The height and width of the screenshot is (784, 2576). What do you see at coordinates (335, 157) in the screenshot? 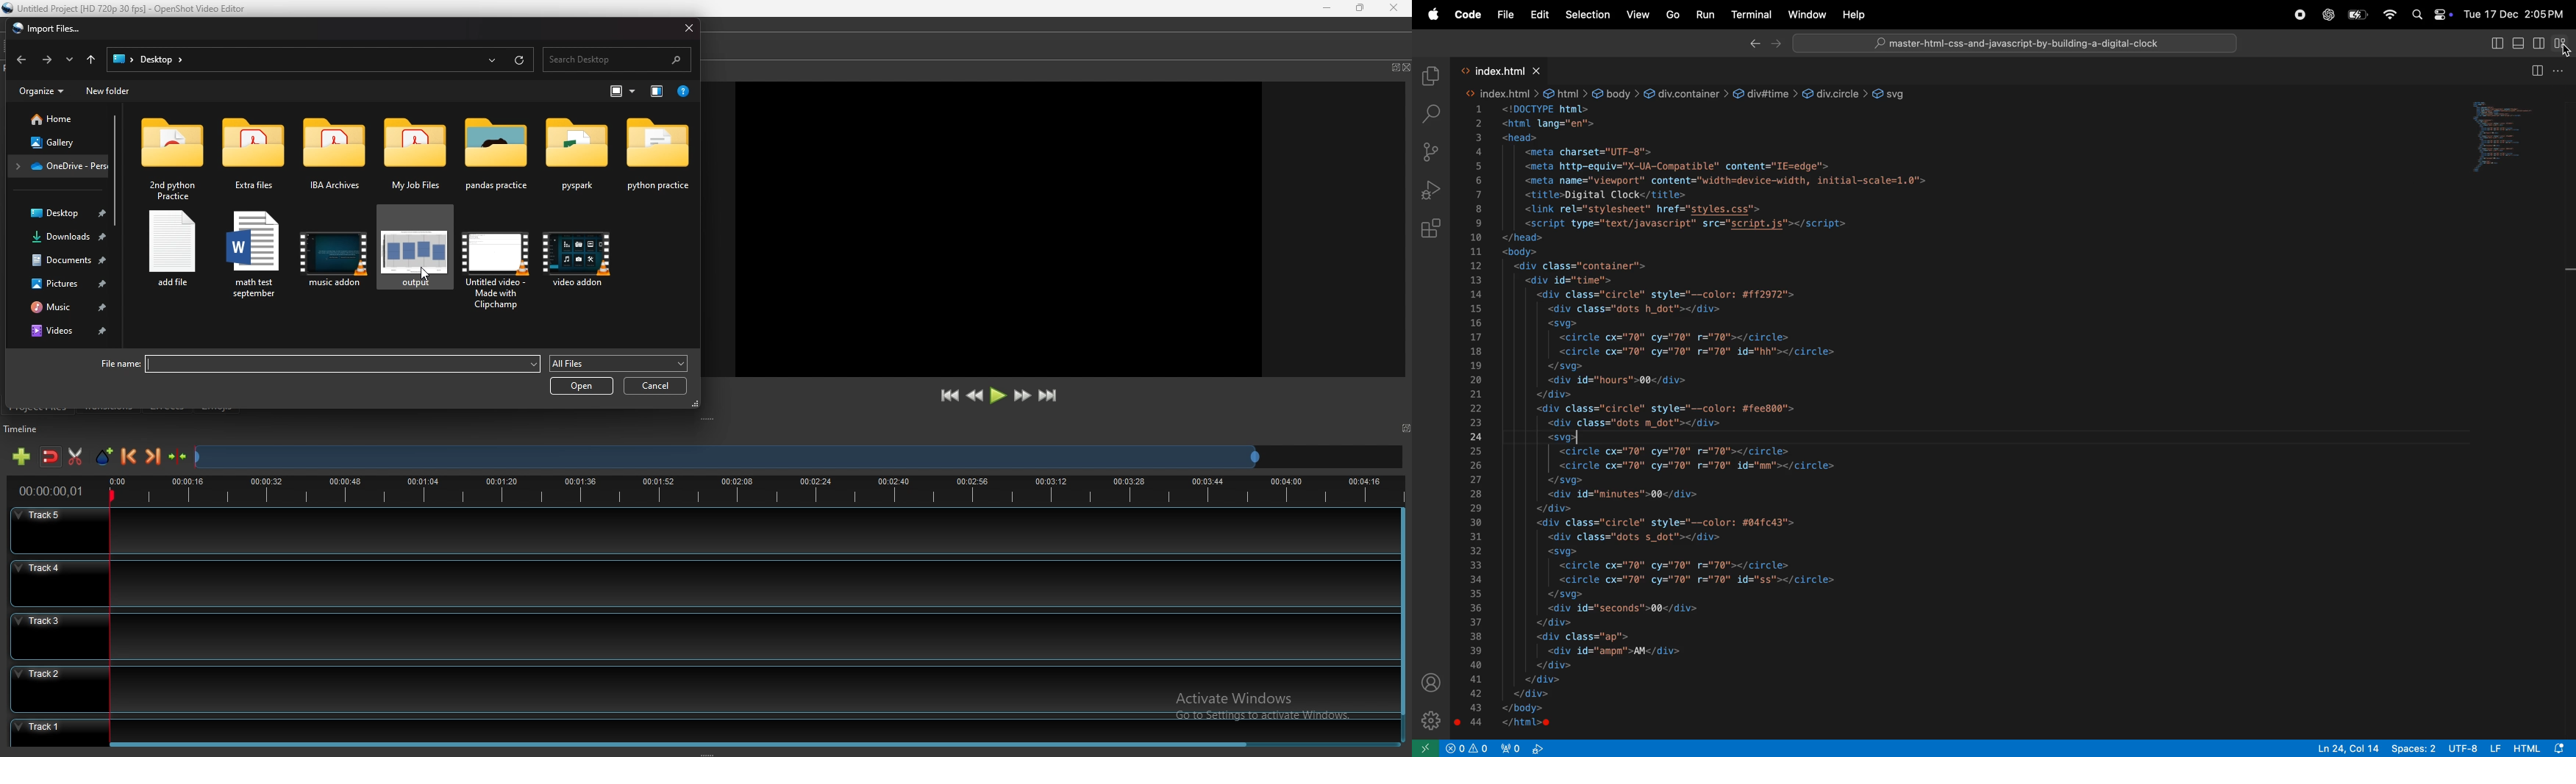
I see `folder` at bounding box center [335, 157].